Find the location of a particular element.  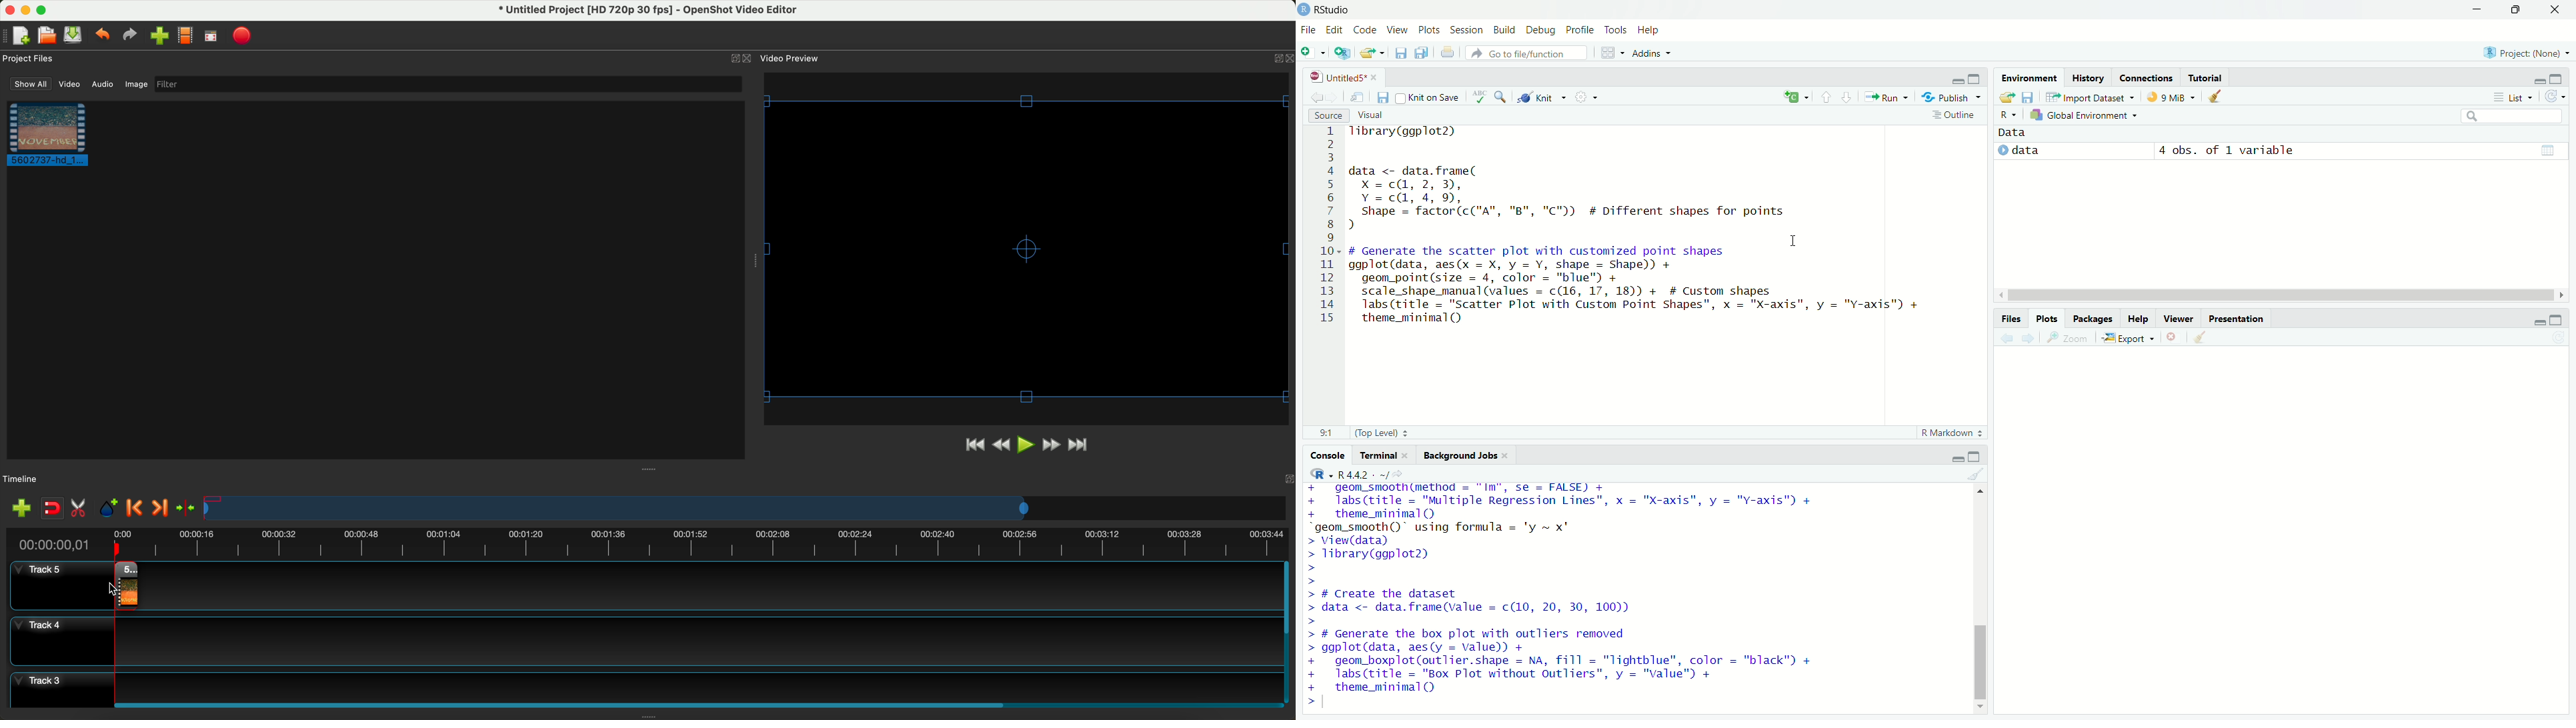

 is located at coordinates (2236, 319).